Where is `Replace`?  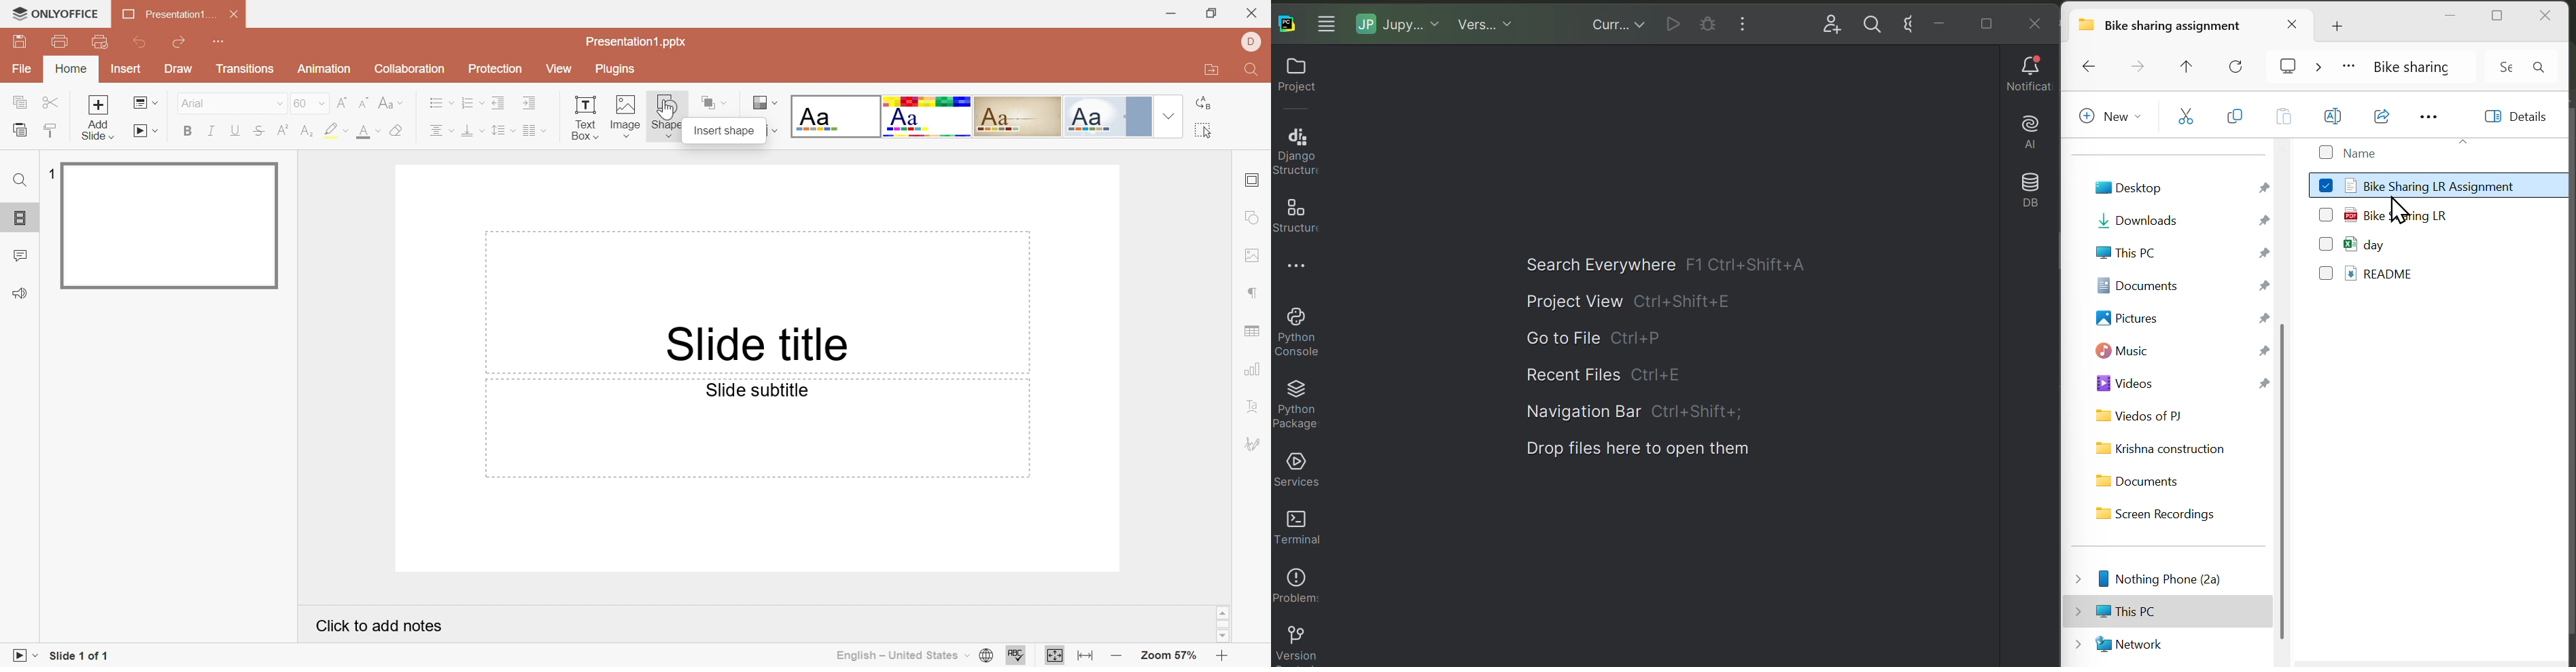
Replace is located at coordinates (1203, 103).